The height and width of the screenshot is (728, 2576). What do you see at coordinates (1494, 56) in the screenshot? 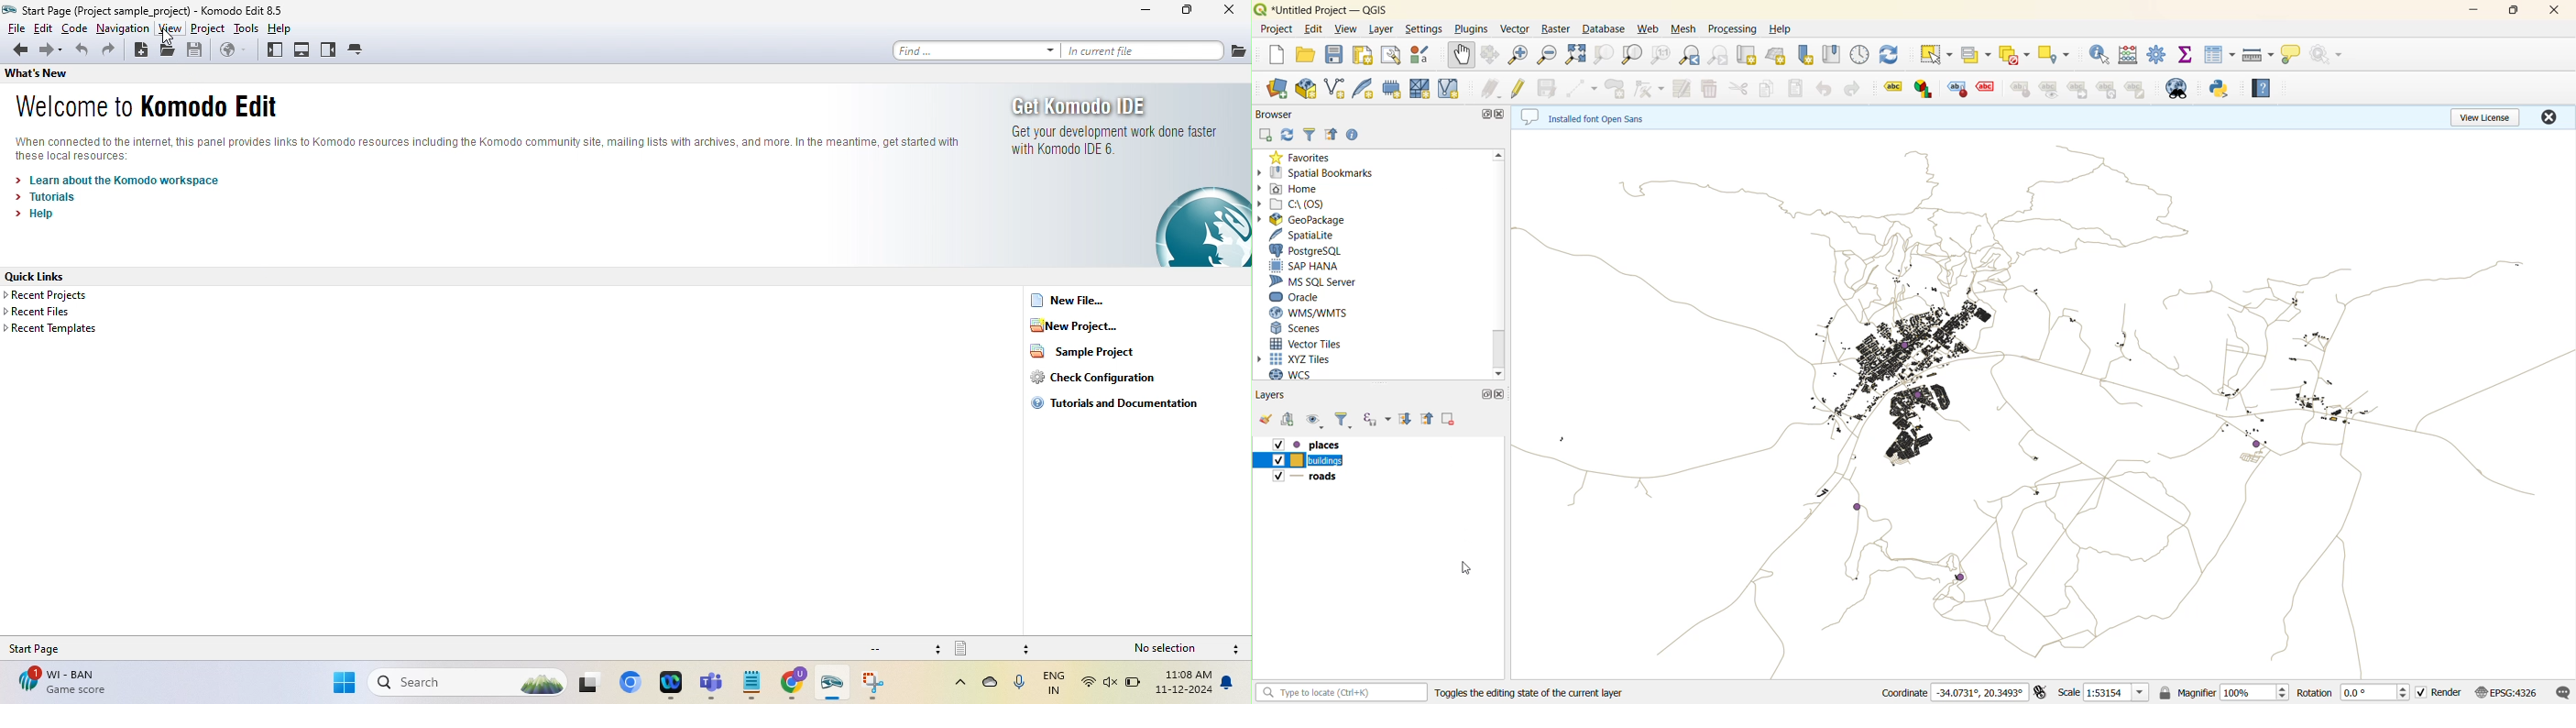
I see `pan to selection` at bounding box center [1494, 56].